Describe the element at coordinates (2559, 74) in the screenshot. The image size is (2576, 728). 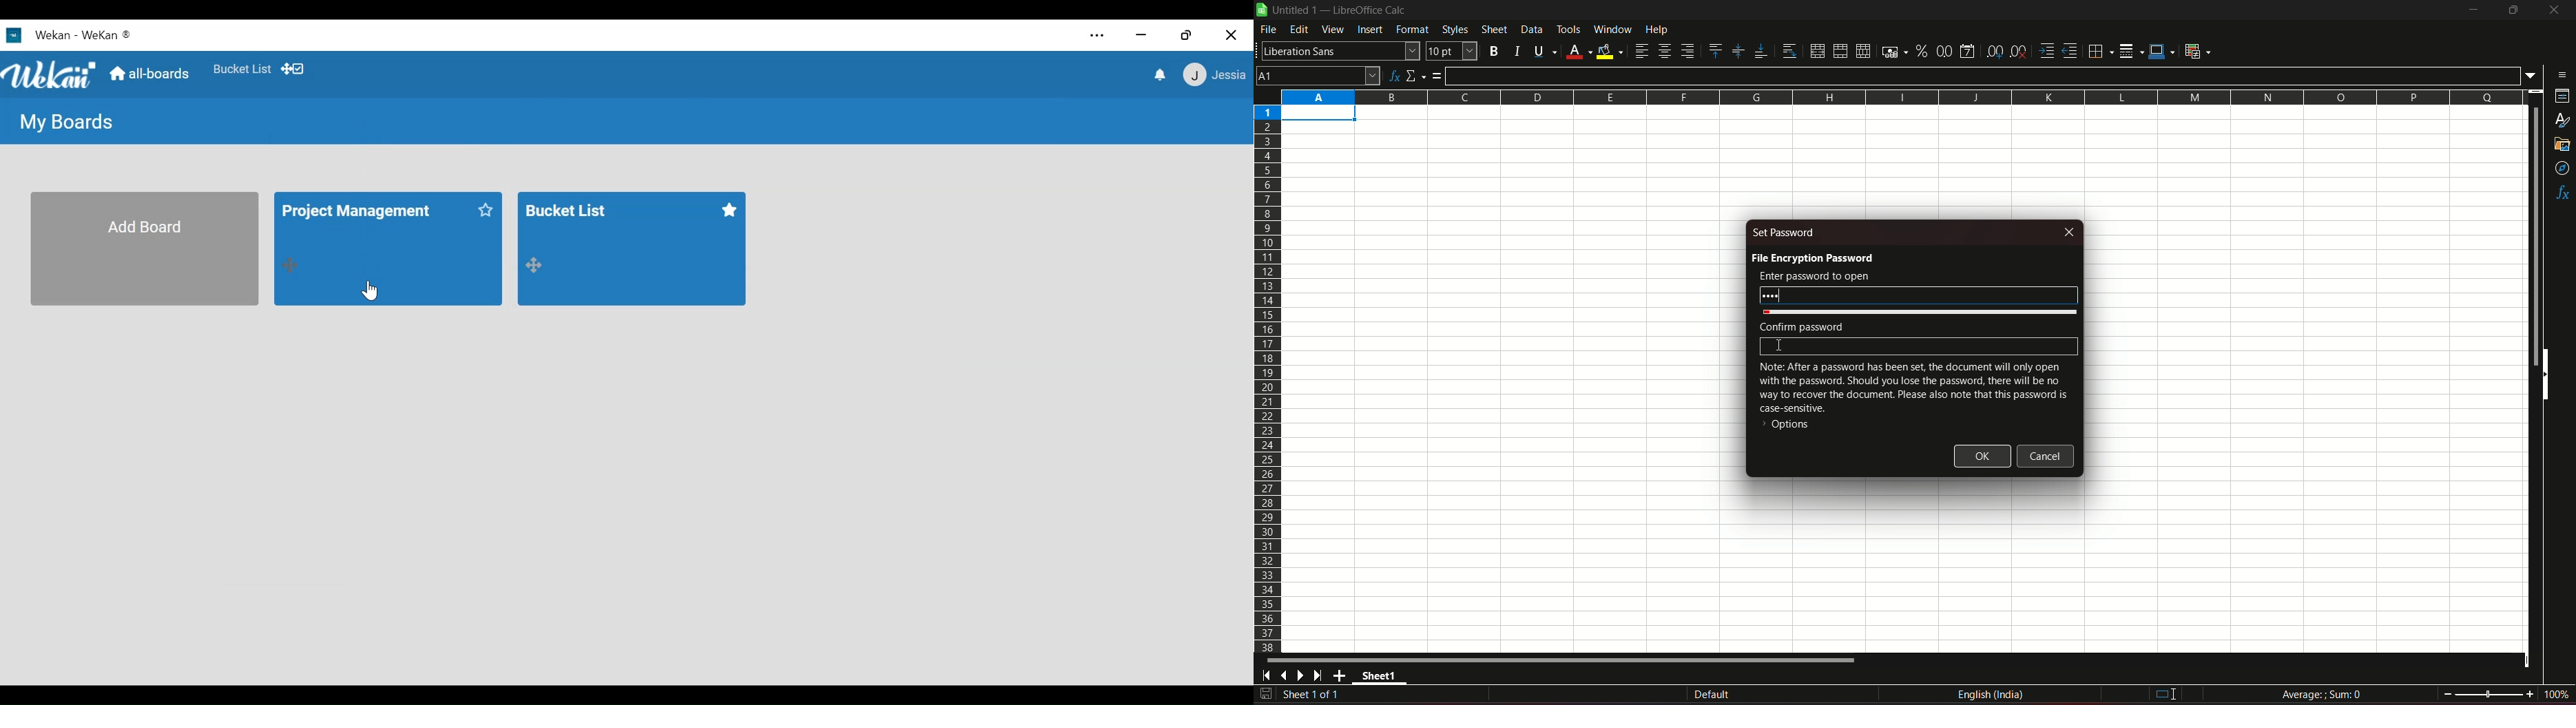
I see `sidebar settings` at that location.